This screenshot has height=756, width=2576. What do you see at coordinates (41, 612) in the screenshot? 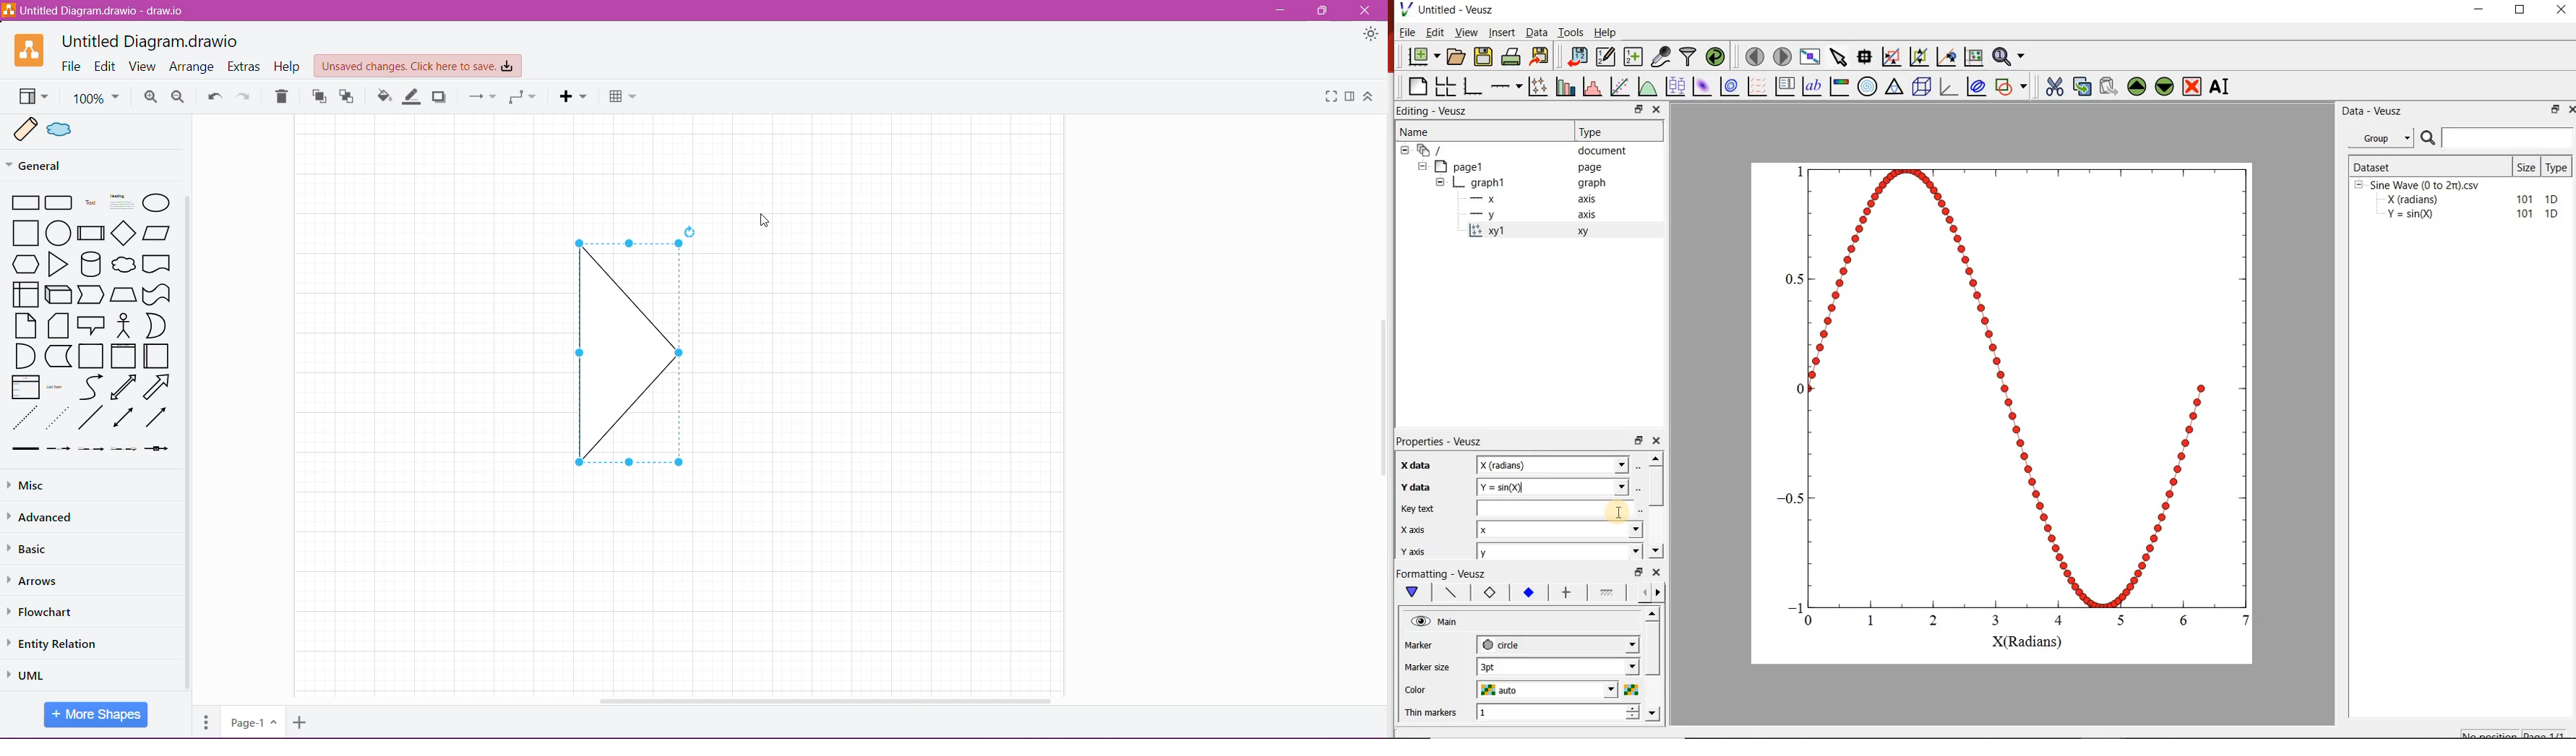
I see `Flowchart` at bounding box center [41, 612].